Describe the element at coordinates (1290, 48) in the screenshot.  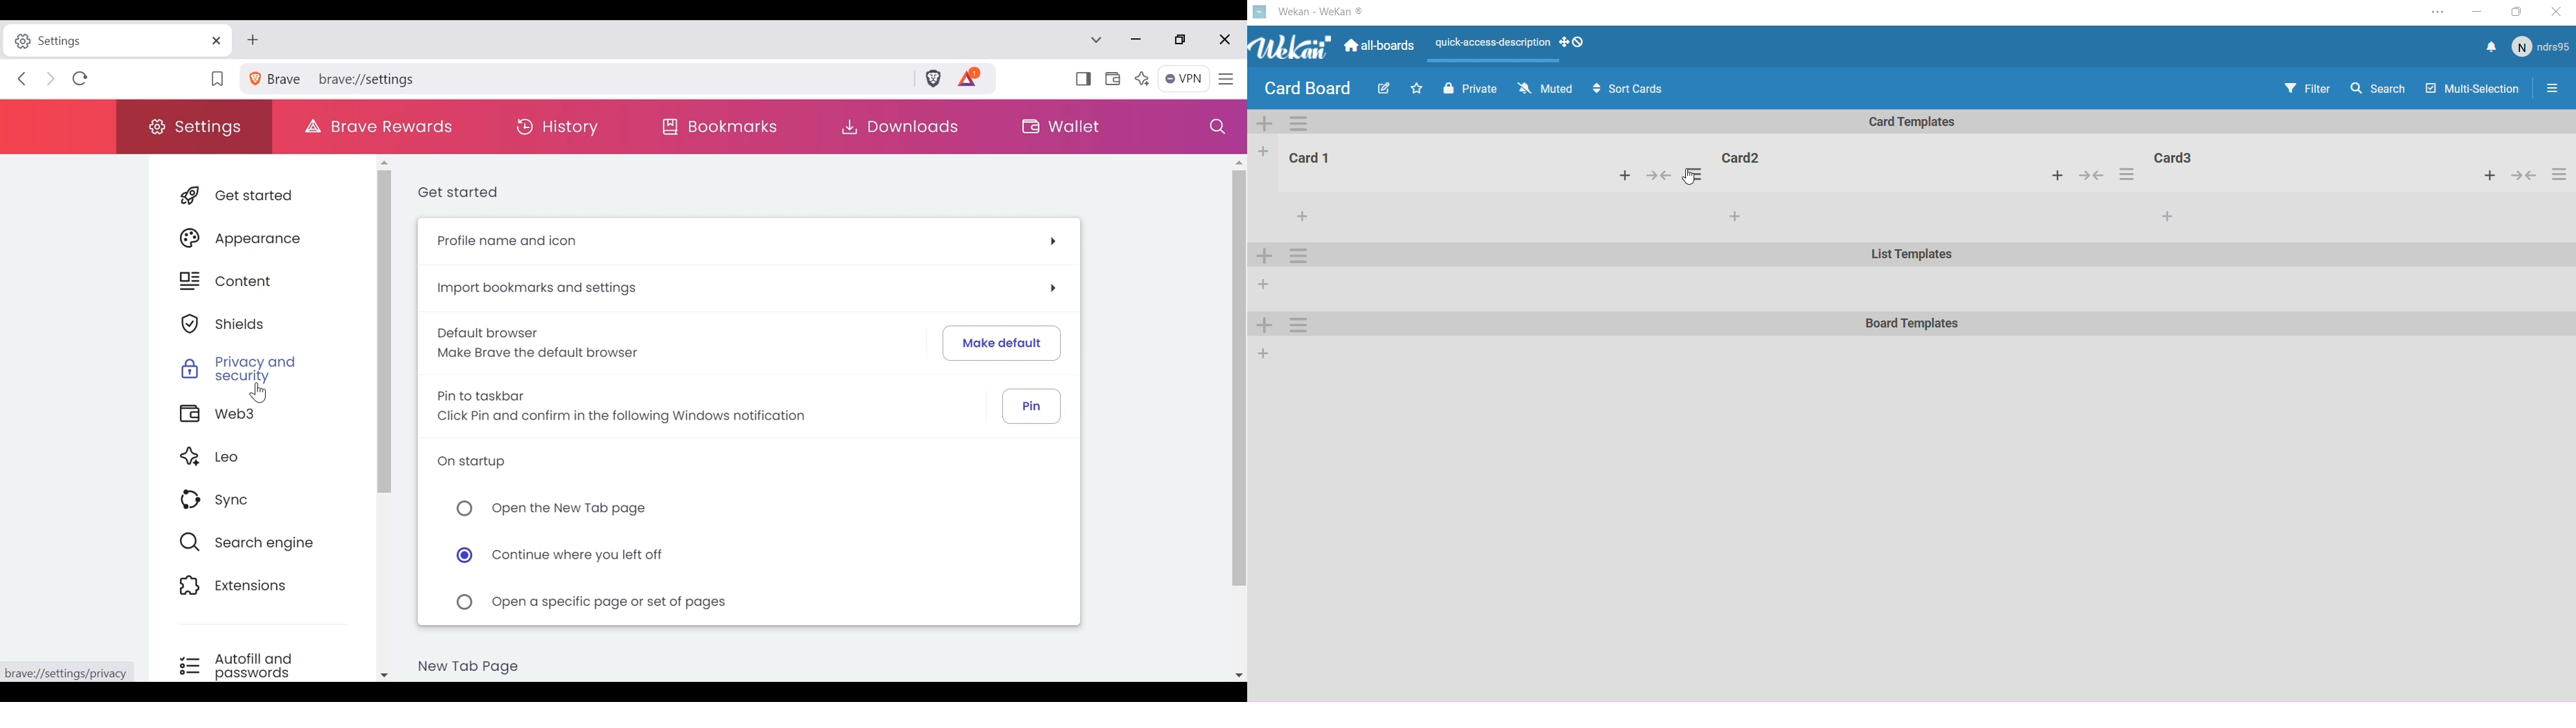
I see `WeKan` at that location.